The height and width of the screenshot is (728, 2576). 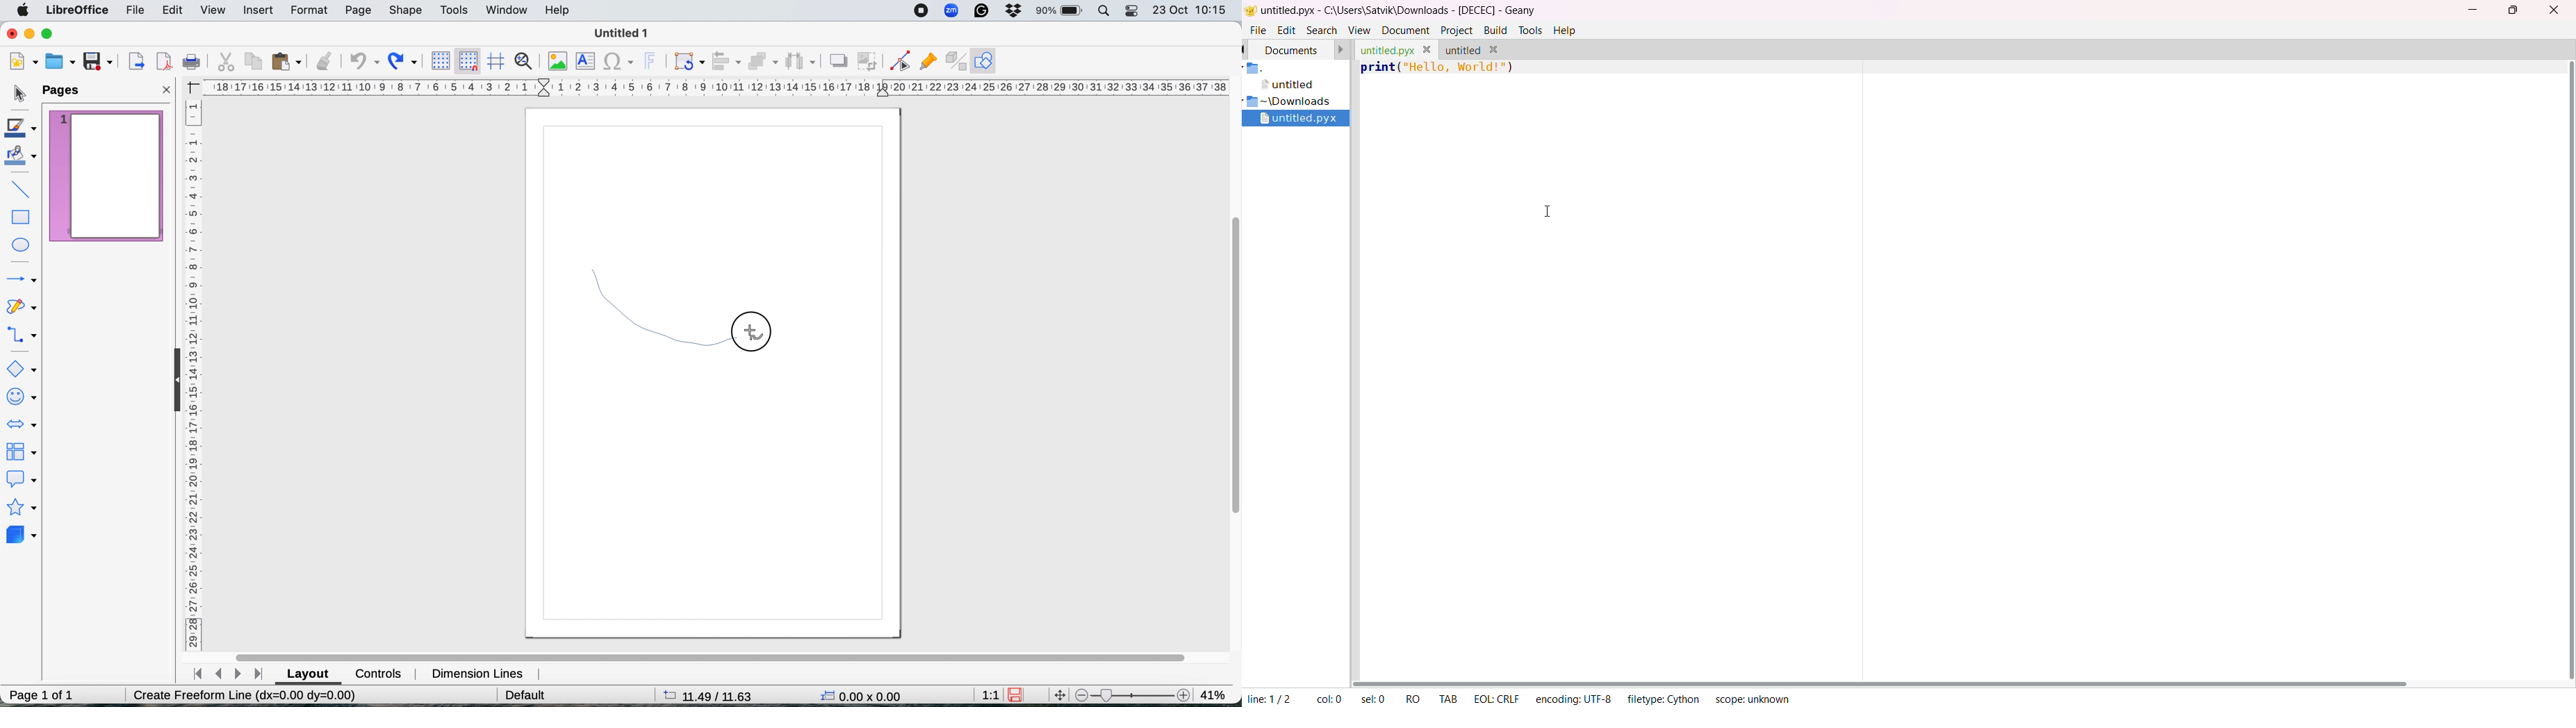 I want to click on cut, so click(x=226, y=62).